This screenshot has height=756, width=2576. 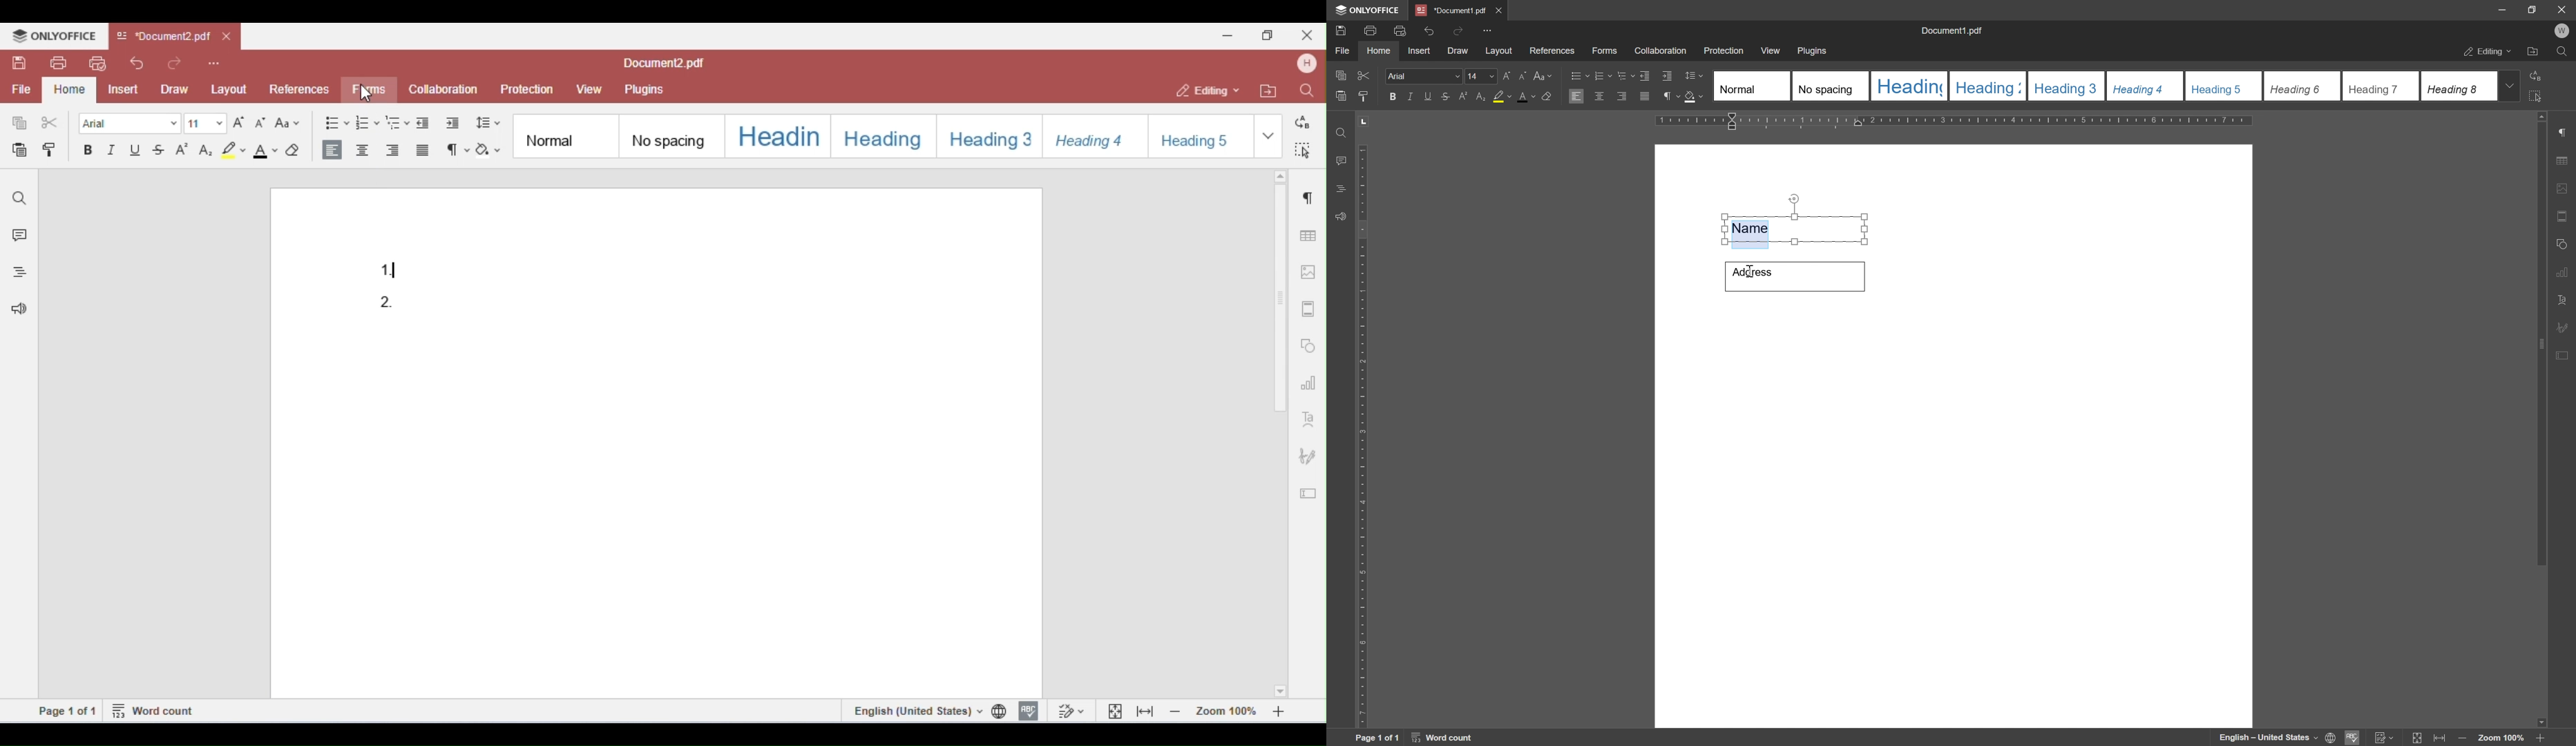 What do you see at coordinates (2464, 739) in the screenshot?
I see `zoom out` at bounding box center [2464, 739].